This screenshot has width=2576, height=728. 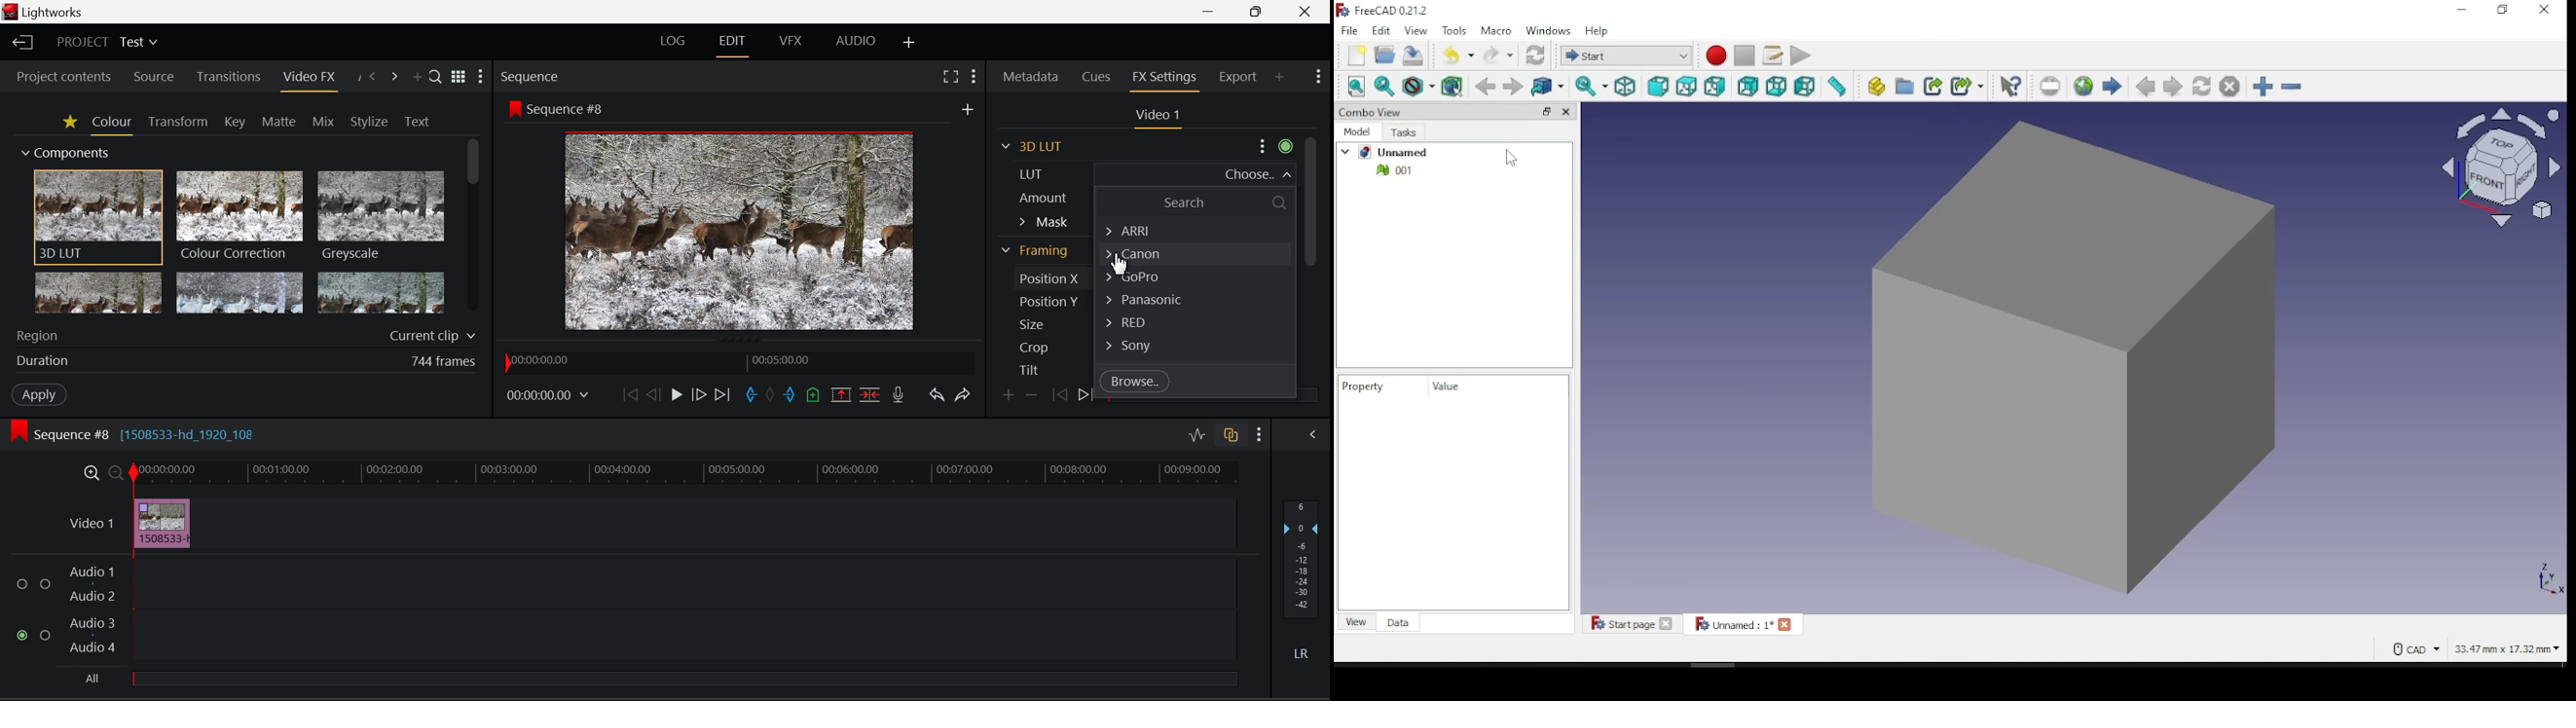 I want to click on Play, so click(x=675, y=395).